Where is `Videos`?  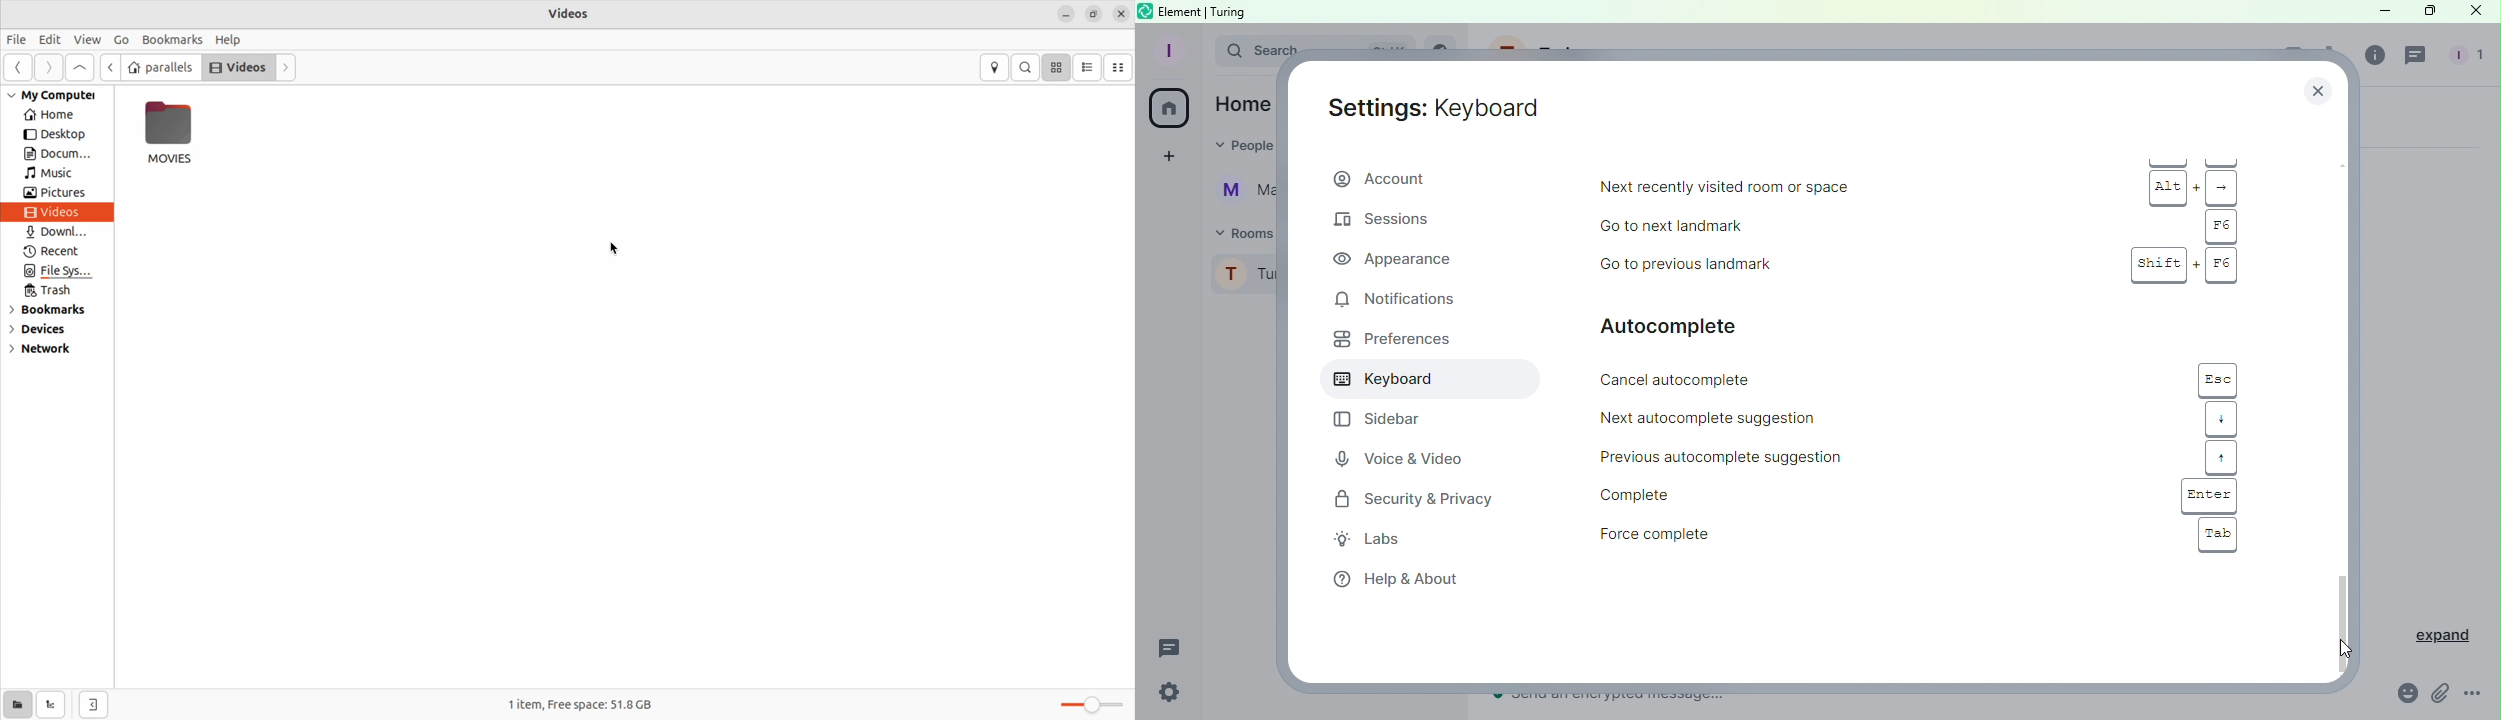 Videos is located at coordinates (57, 212).